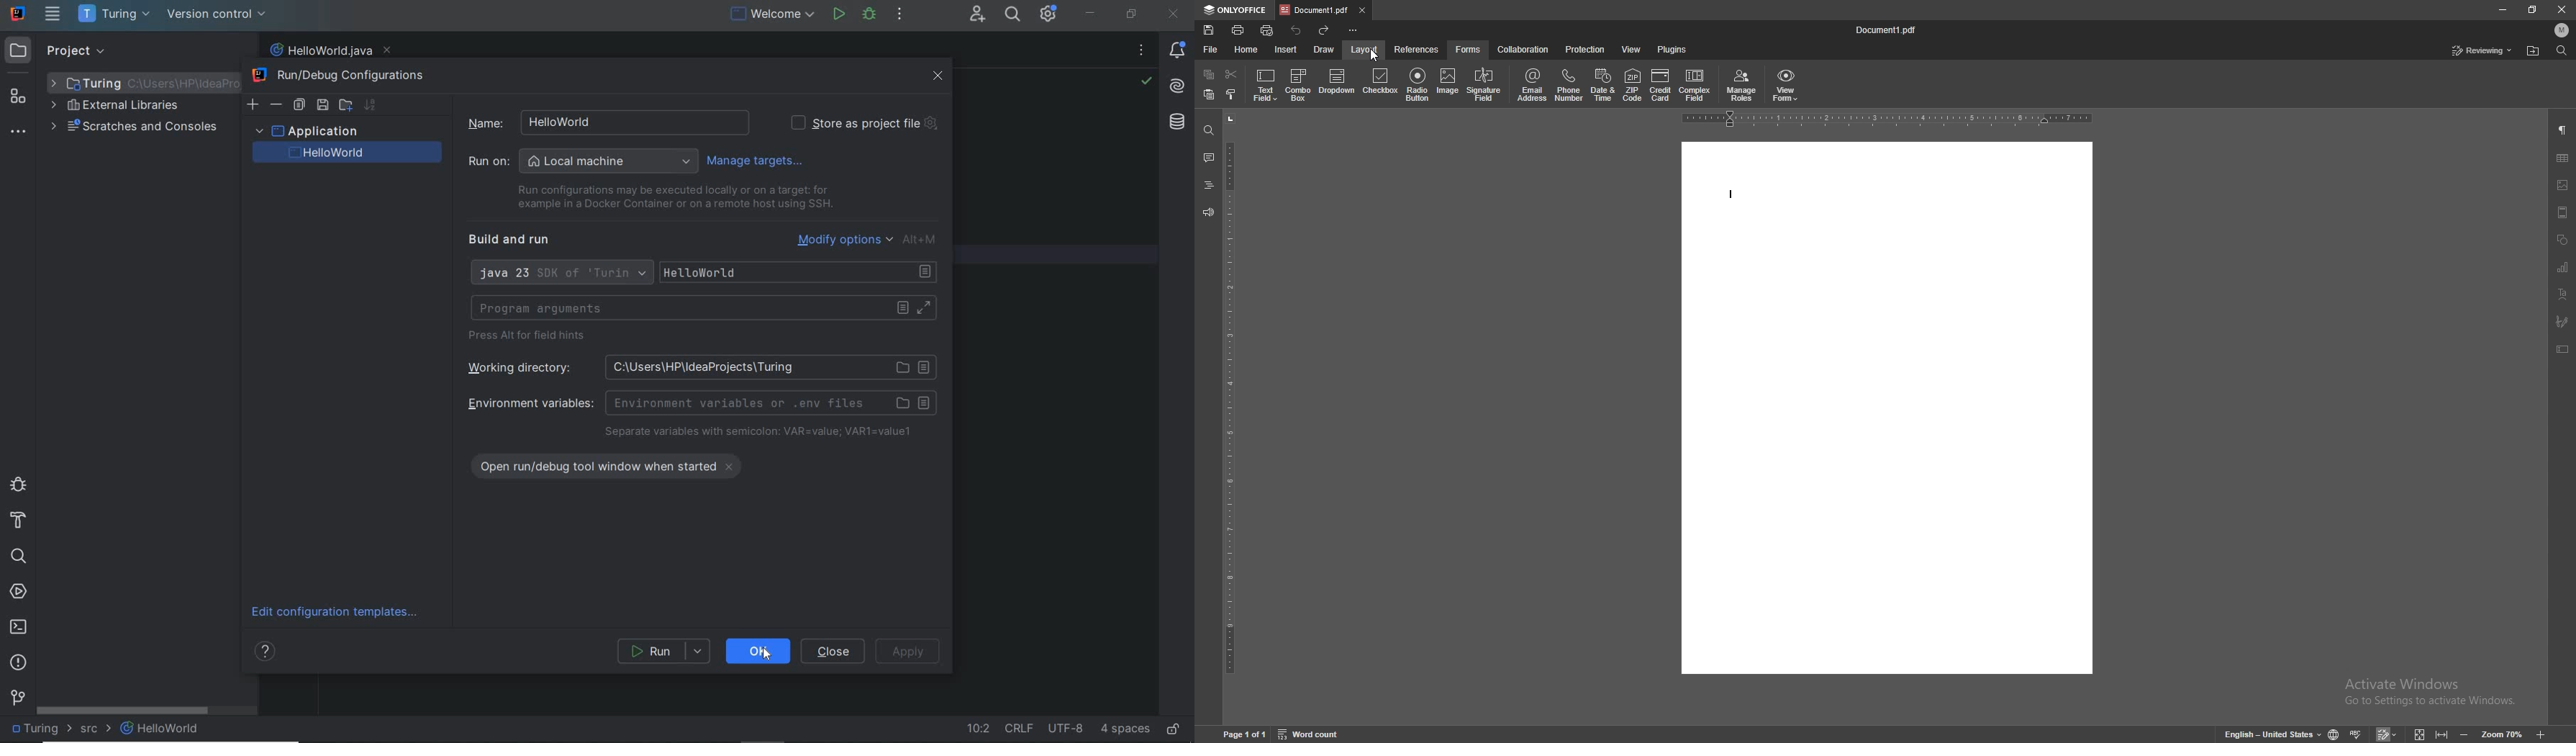 This screenshot has height=756, width=2576. What do you see at coordinates (1584, 50) in the screenshot?
I see `protection` at bounding box center [1584, 50].